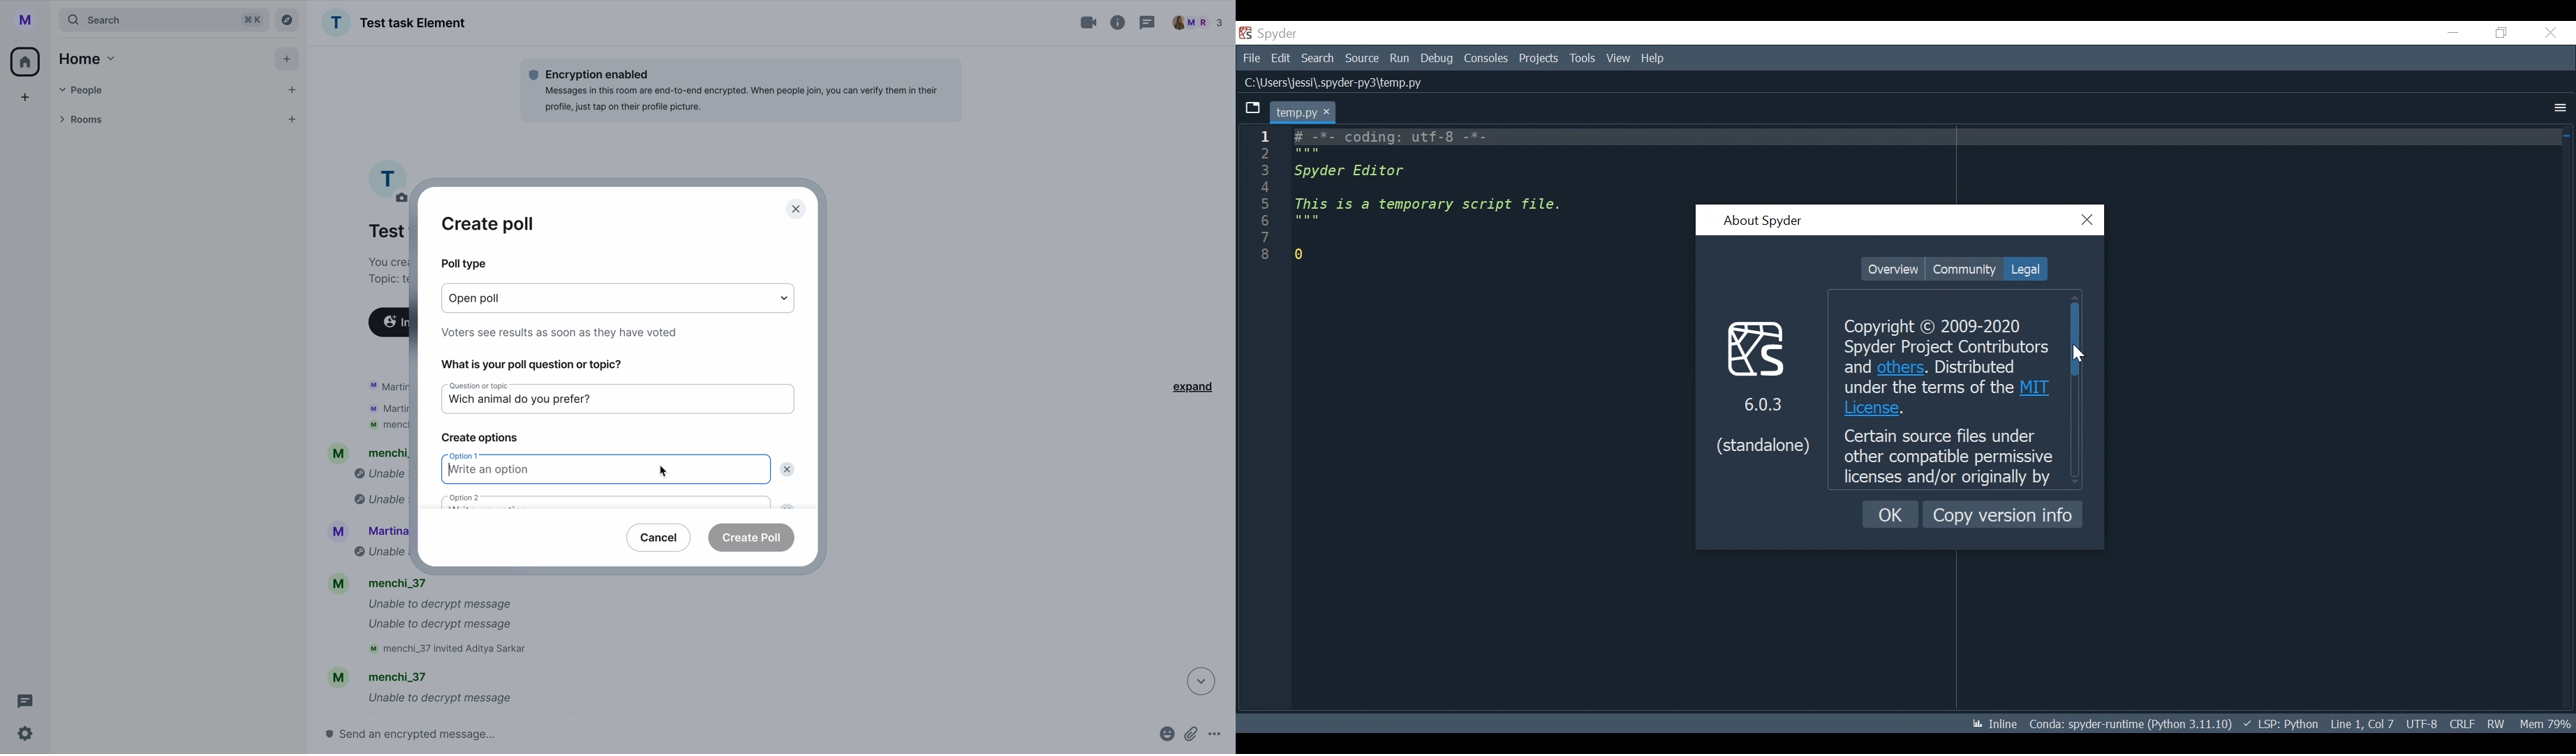 The width and height of the screenshot is (2576, 756). What do you see at coordinates (1362, 59) in the screenshot?
I see `Source` at bounding box center [1362, 59].